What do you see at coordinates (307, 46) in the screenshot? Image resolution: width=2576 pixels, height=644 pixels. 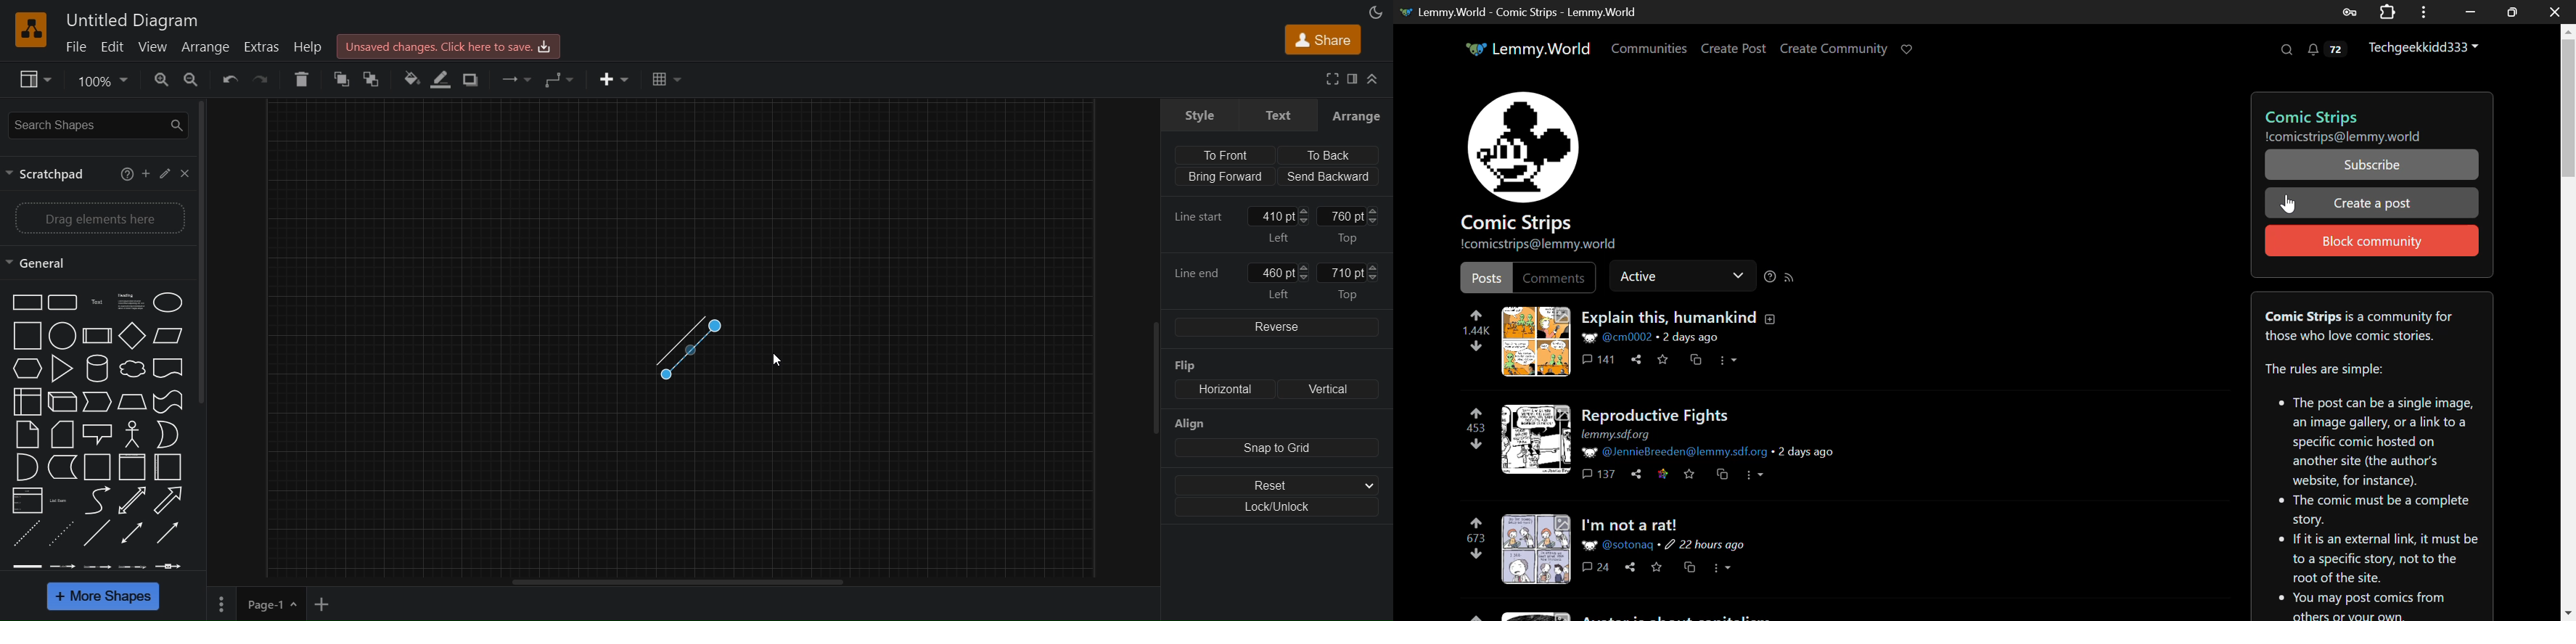 I see `help` at bounding box center [307, 46].